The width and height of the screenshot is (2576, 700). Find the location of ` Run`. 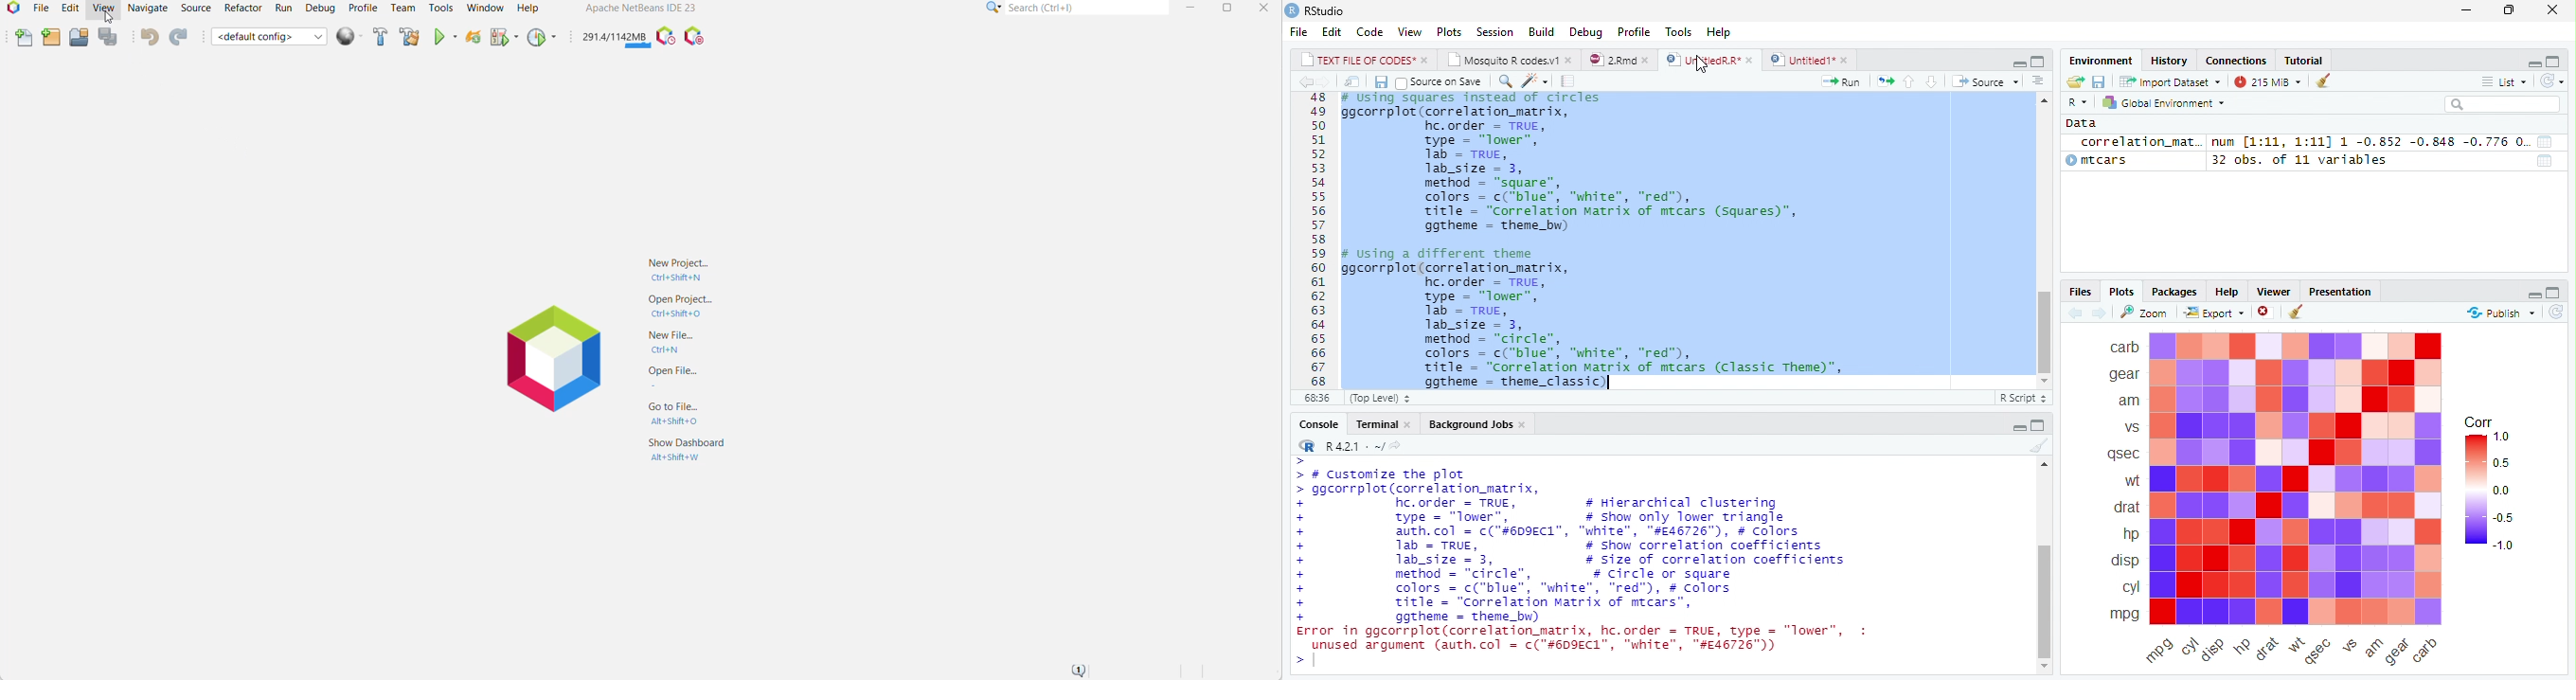

 Run is located at coordinates (1841, 82).